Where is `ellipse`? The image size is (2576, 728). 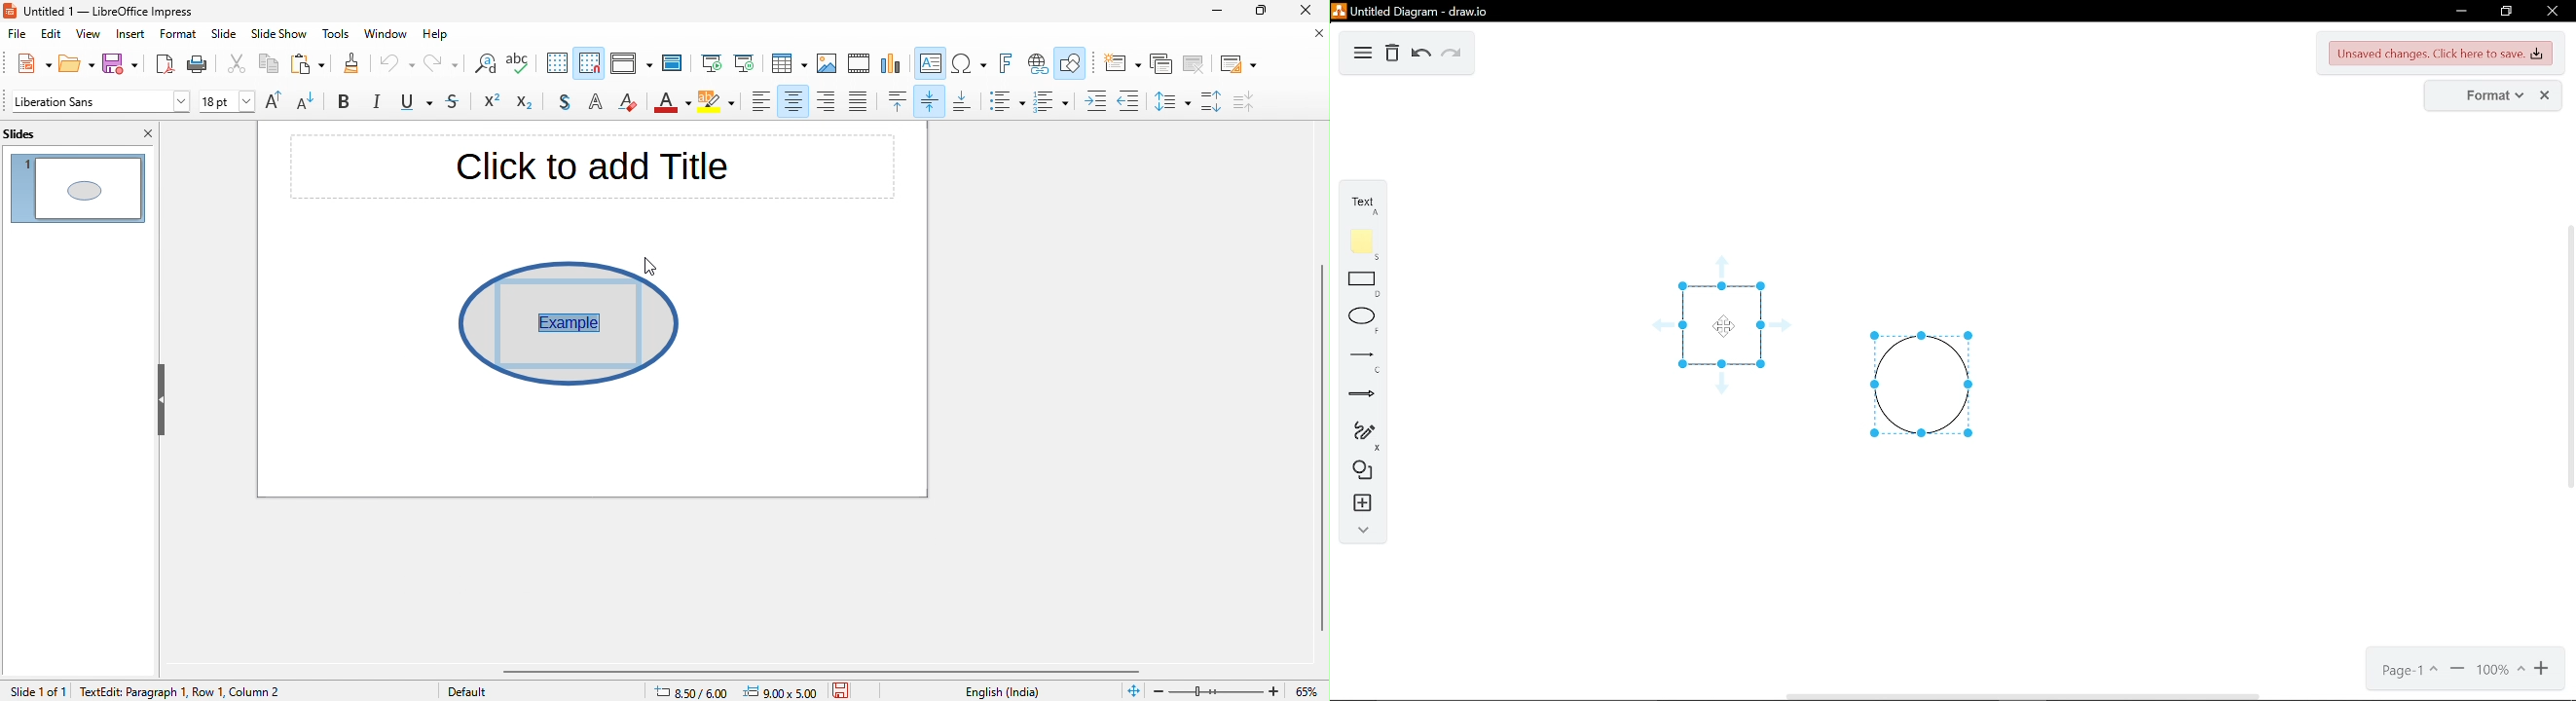
ellipse is located at coordinates (1359, 323).